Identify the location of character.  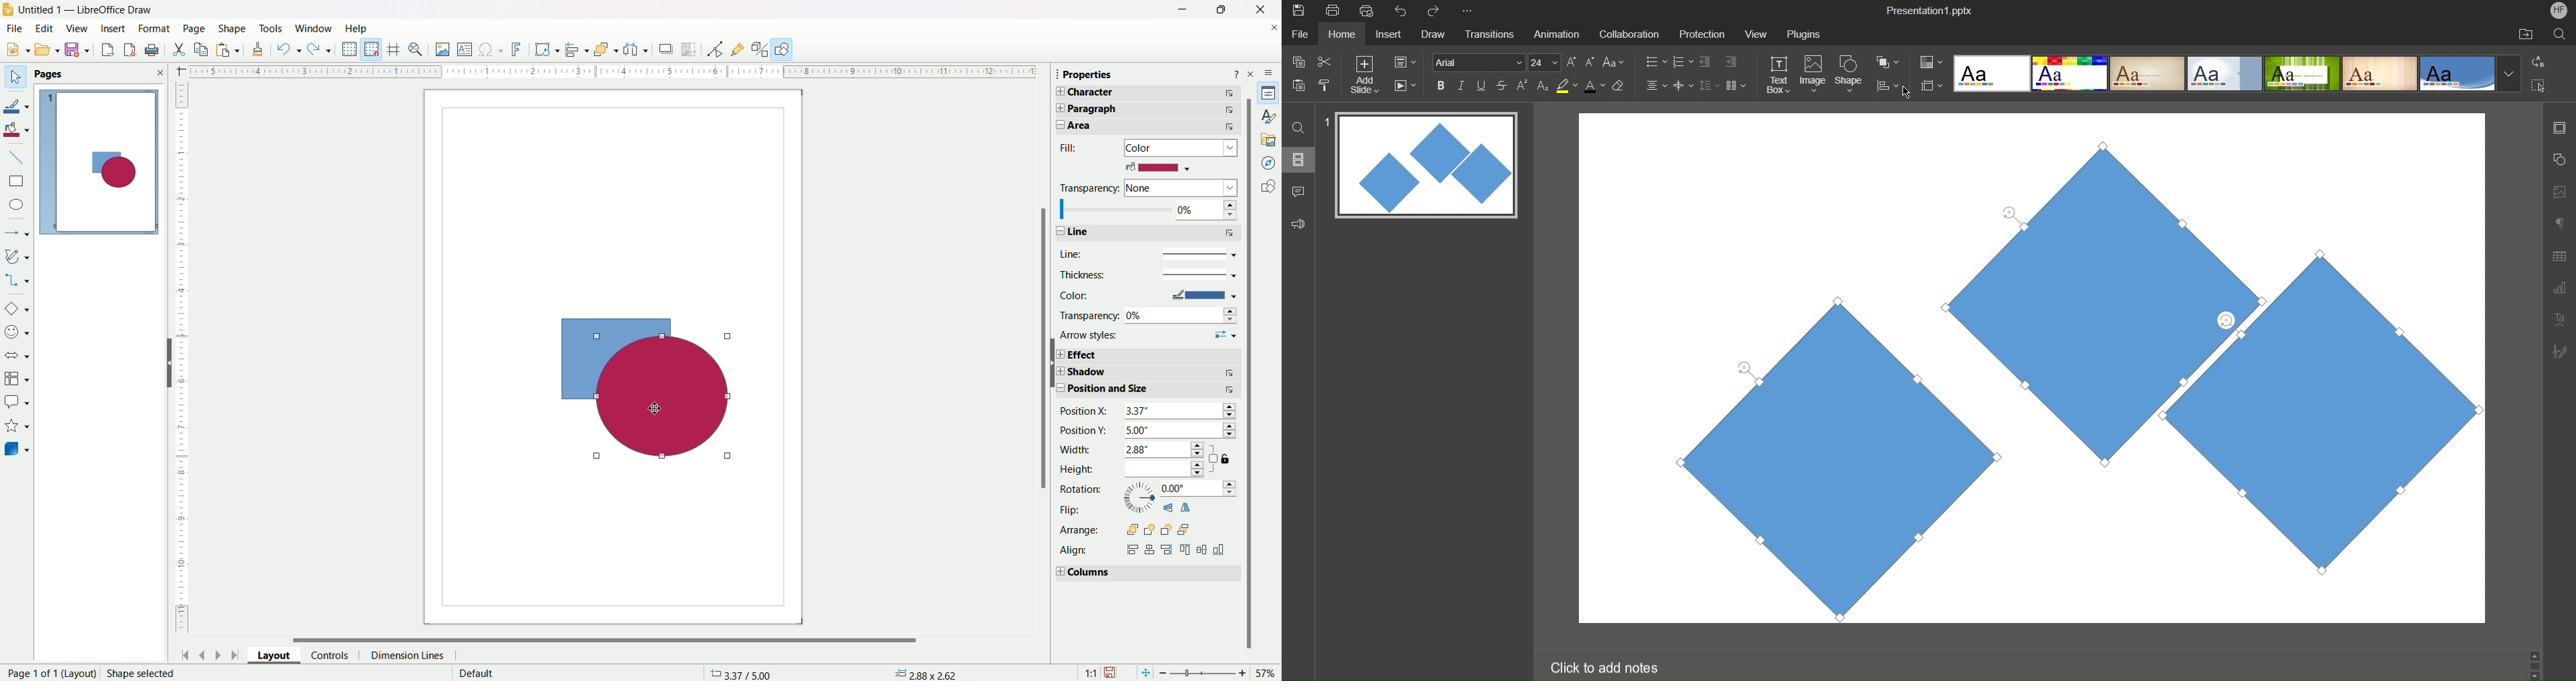
(1153, 93).